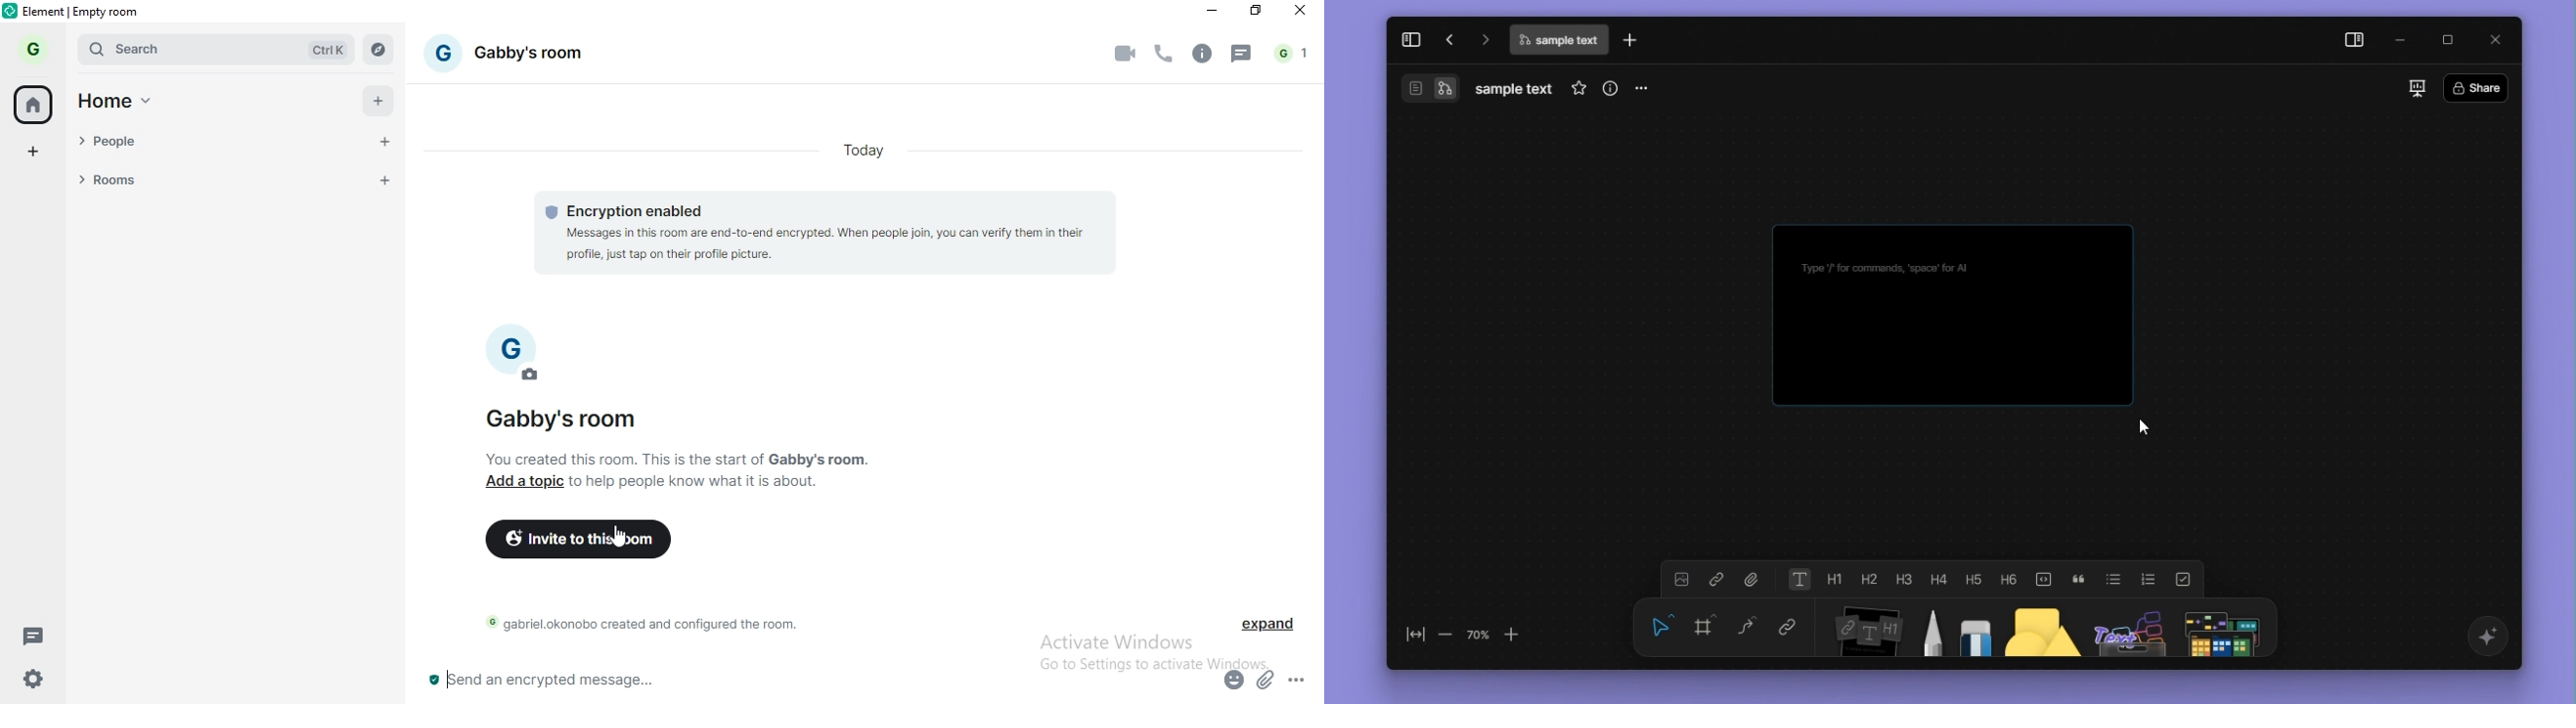 Image resolution: width=2576 pixels, height=728 pixels. Describe the element at coordinates (1122, 55) in the screenshot. I see `video call` at that location.